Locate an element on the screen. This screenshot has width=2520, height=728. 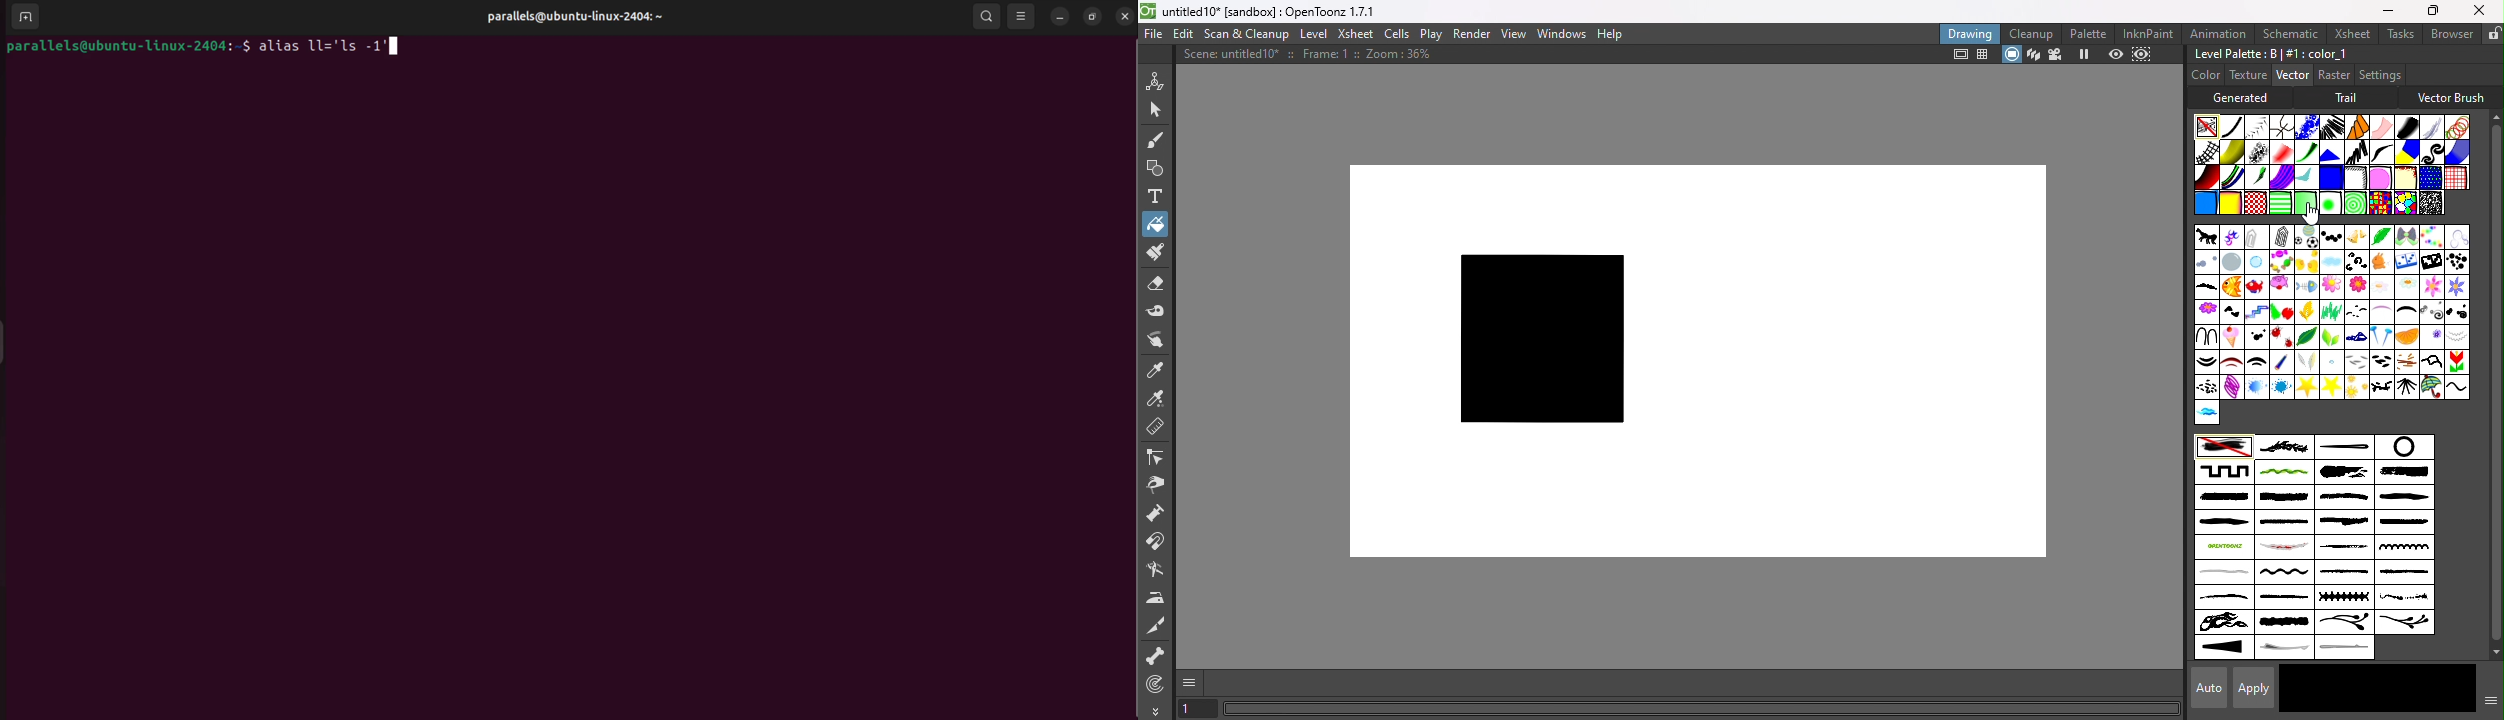
horizontal scroll bar is located at coordinates (1702, 709).